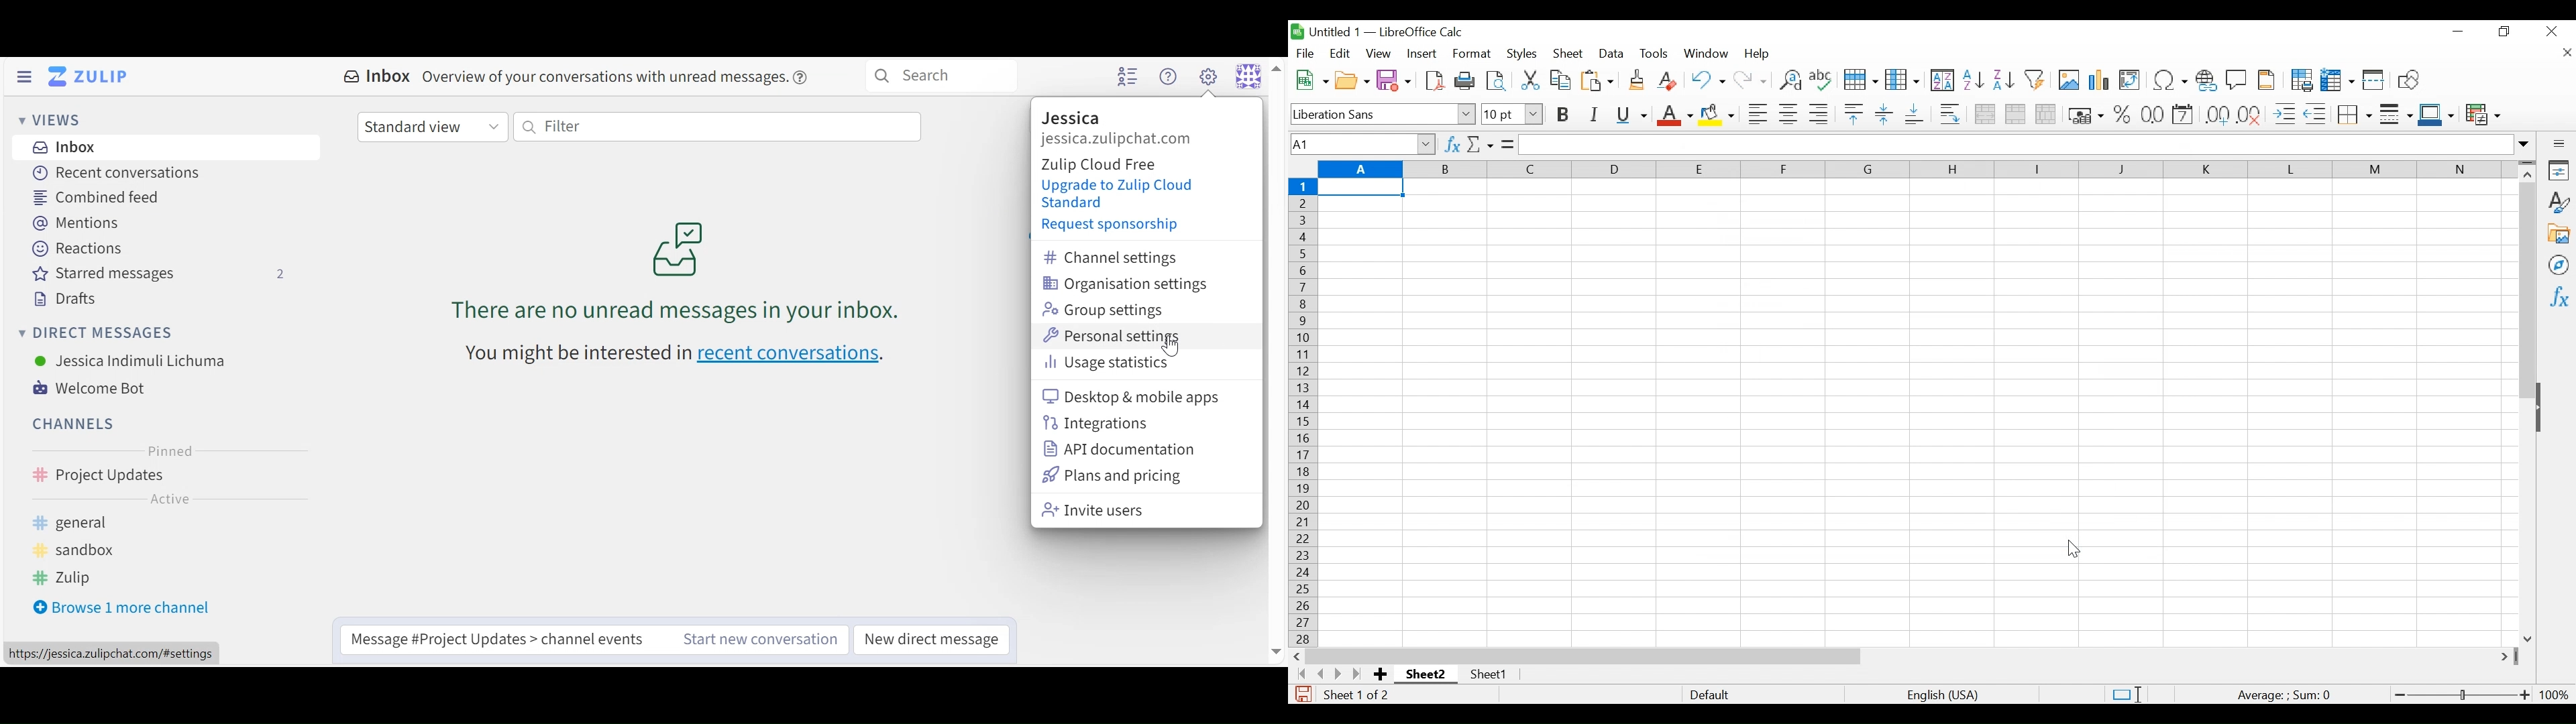  What do you see at coordinates (1307, 53) in the screenshot?
I see `File` at bounding box center [1307, 53].